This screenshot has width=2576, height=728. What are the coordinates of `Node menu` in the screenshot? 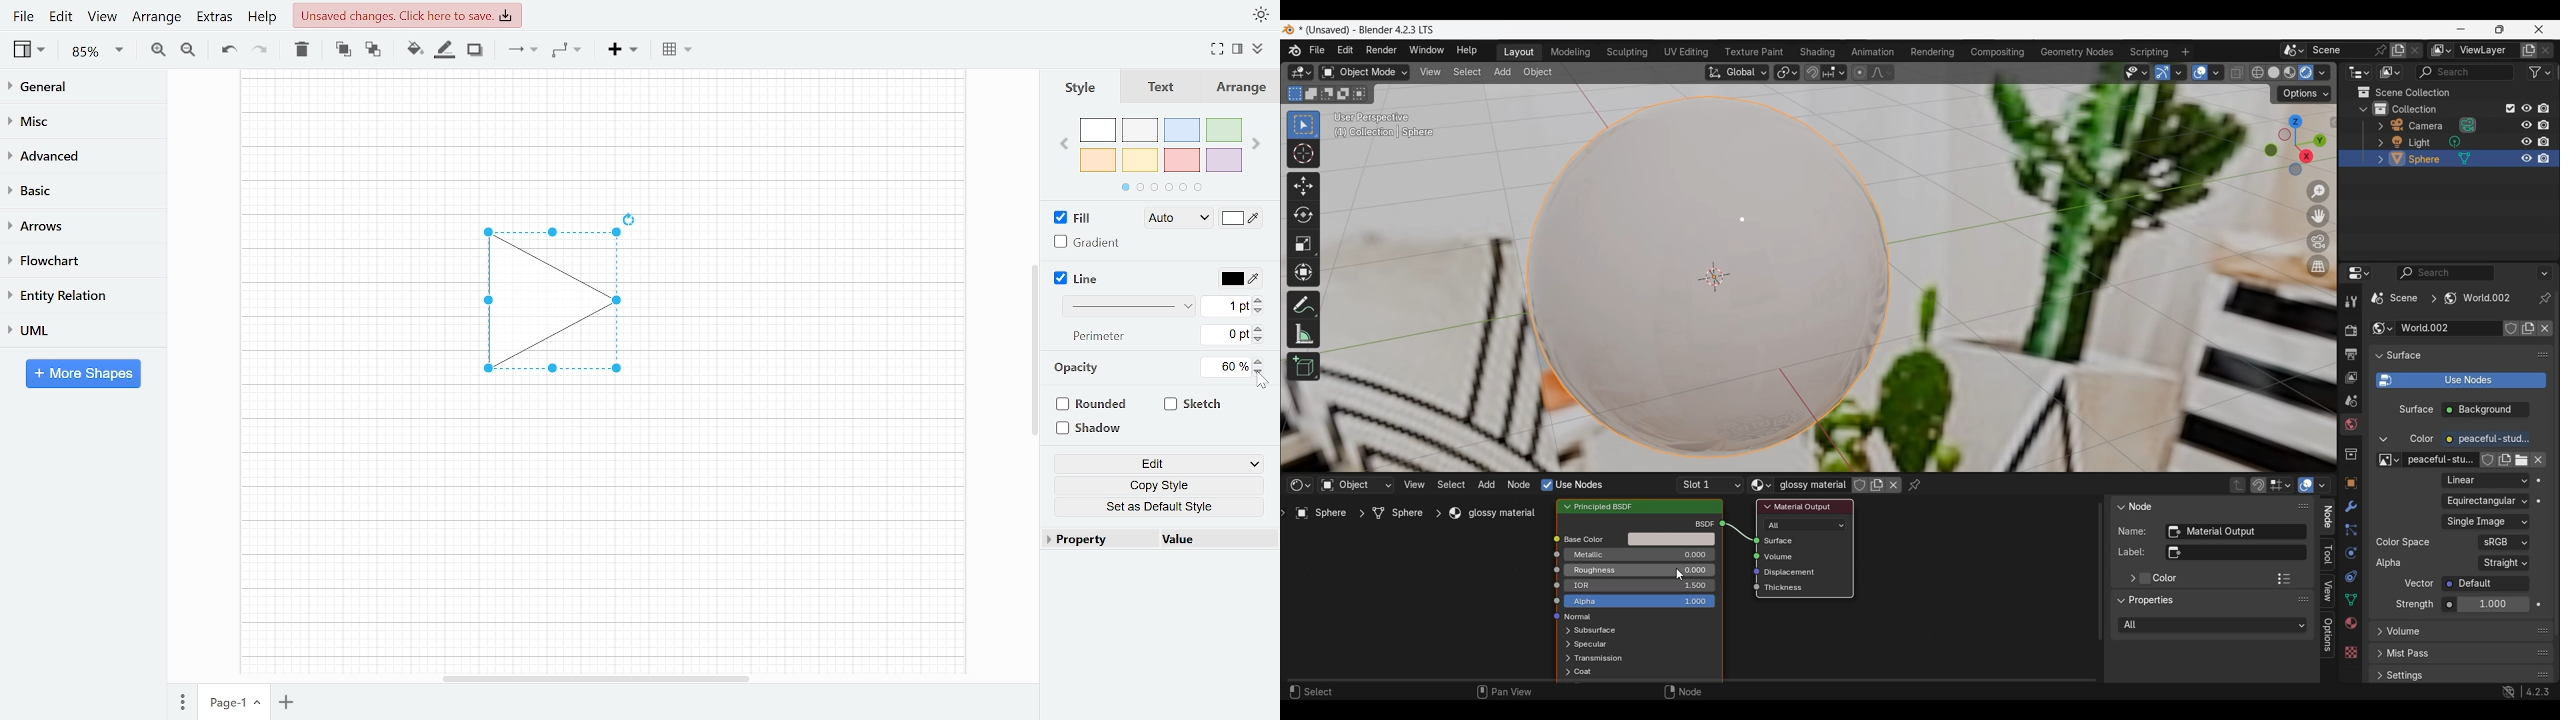 It's located at (1519, 485).